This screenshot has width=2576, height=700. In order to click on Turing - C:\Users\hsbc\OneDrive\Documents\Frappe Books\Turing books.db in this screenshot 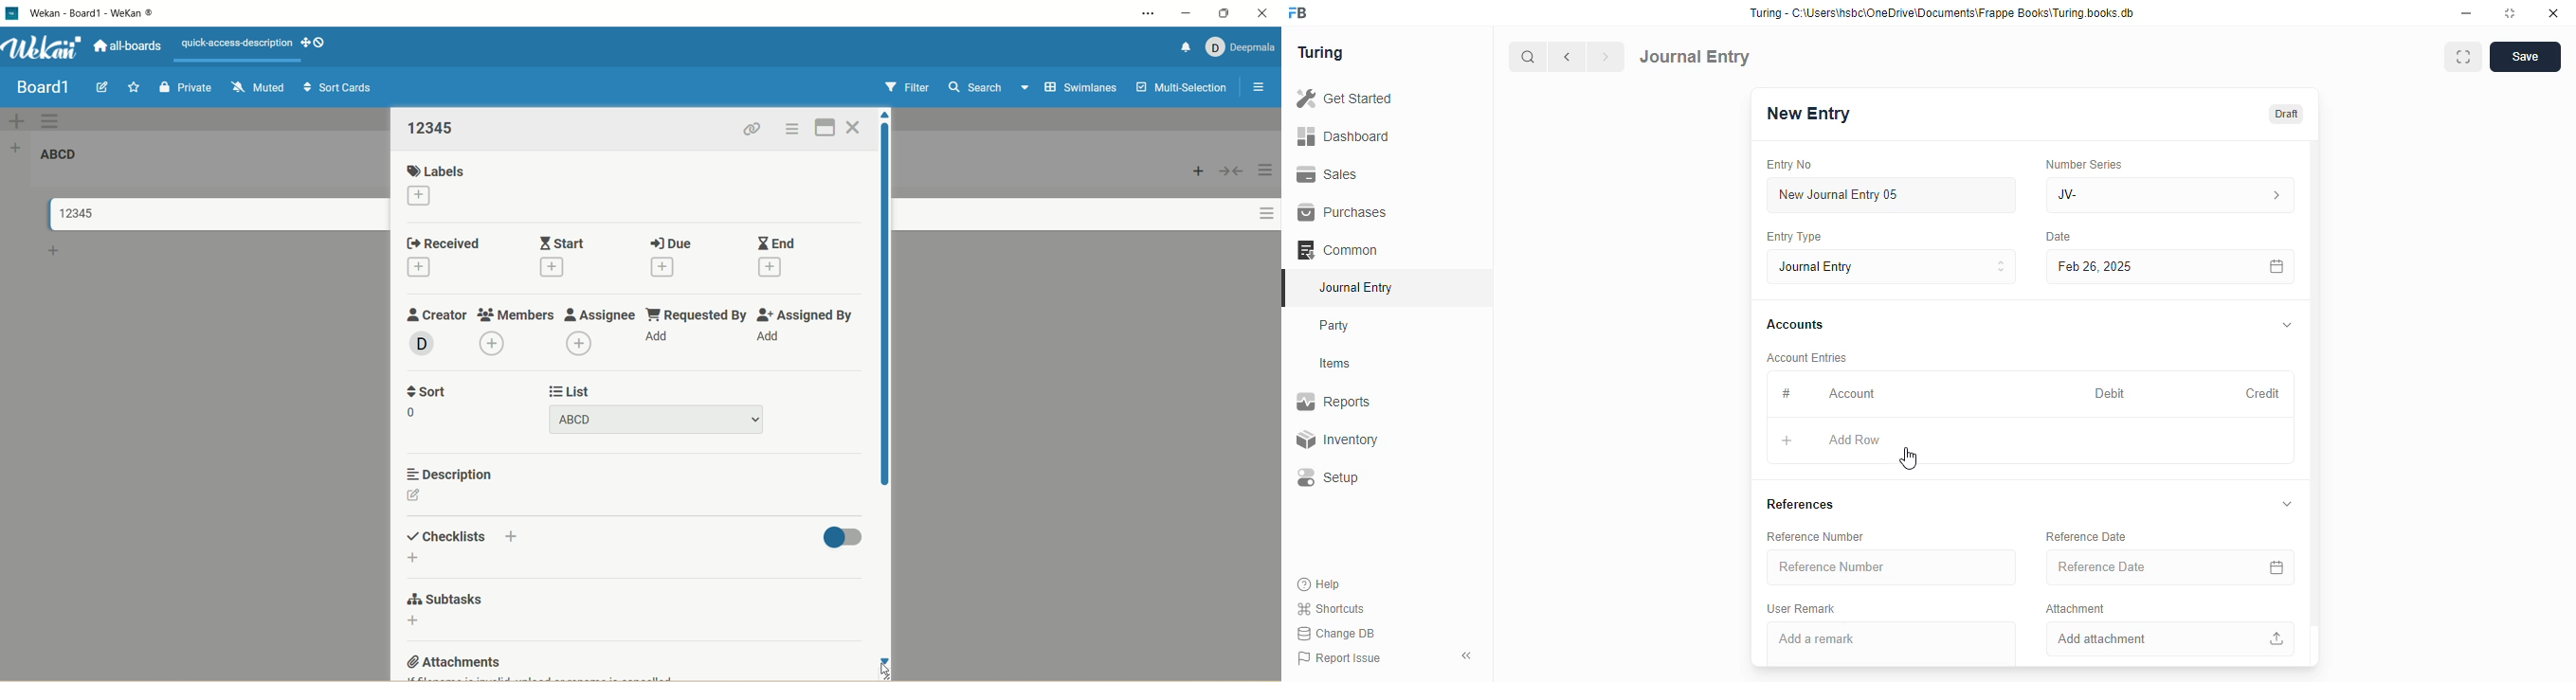, I will do `click(1941, 13)`.